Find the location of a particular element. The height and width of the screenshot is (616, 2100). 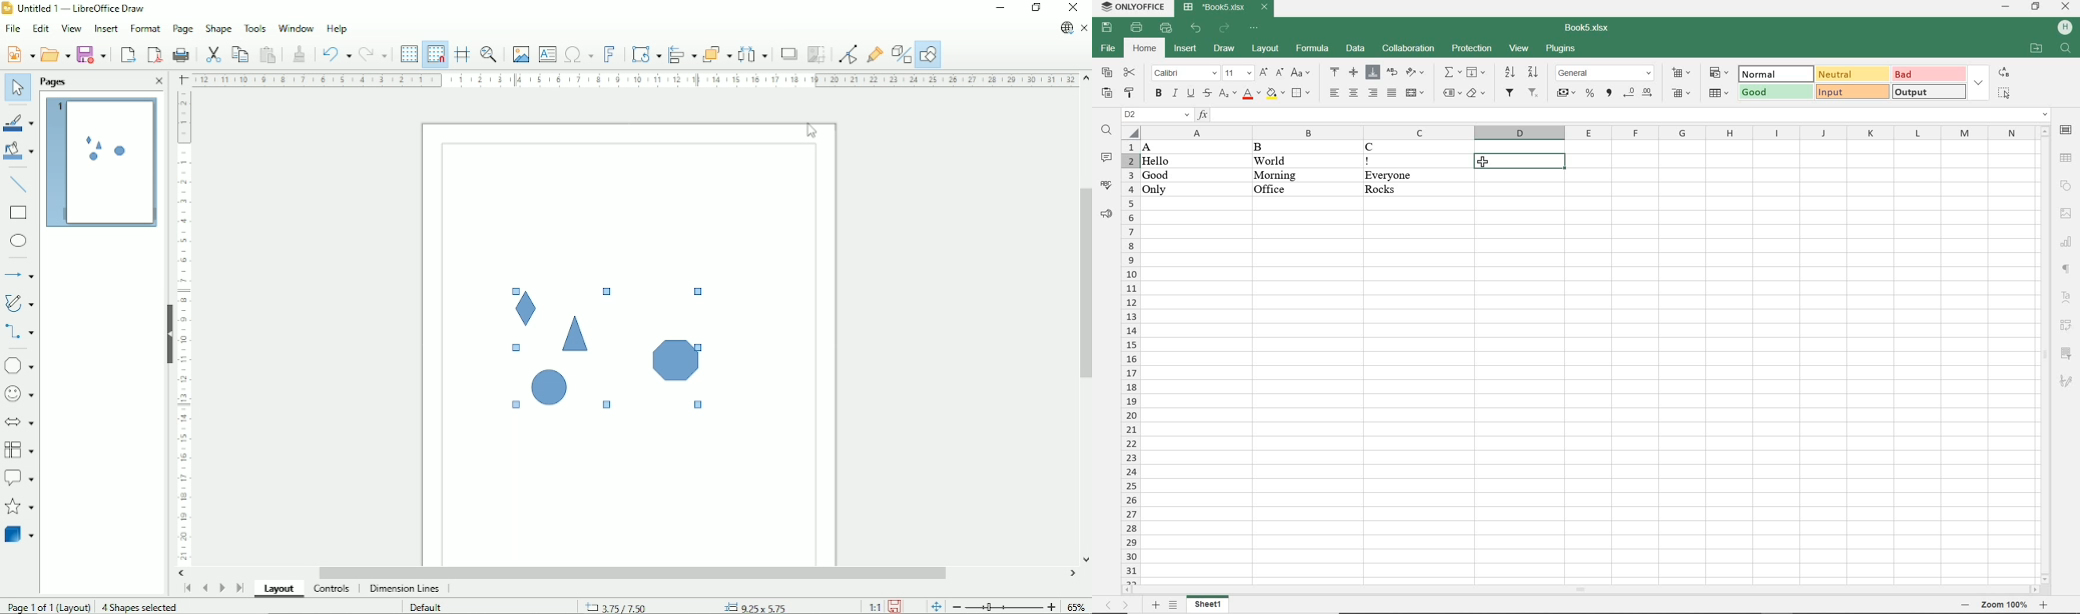

Fill color is located at coordinates (20, 153).